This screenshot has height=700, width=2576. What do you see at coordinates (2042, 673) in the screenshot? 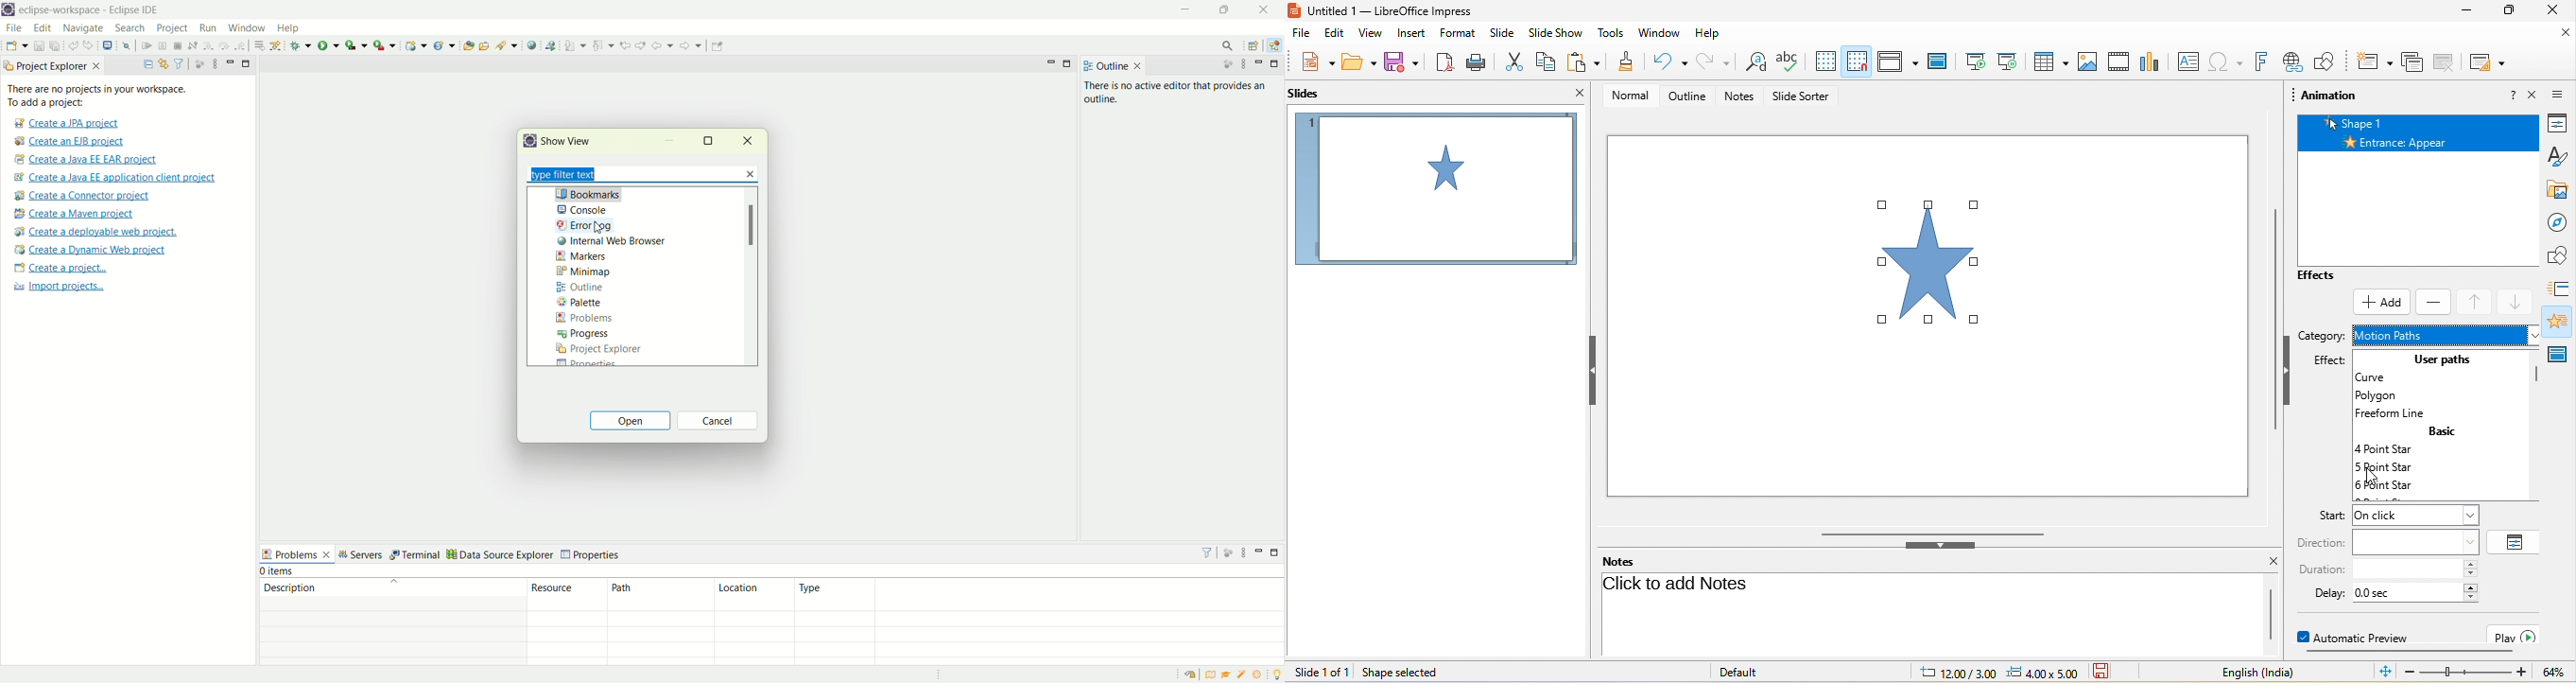
I see `slide dimension: 4.00x5.00` at bounding box center [2042, 673].